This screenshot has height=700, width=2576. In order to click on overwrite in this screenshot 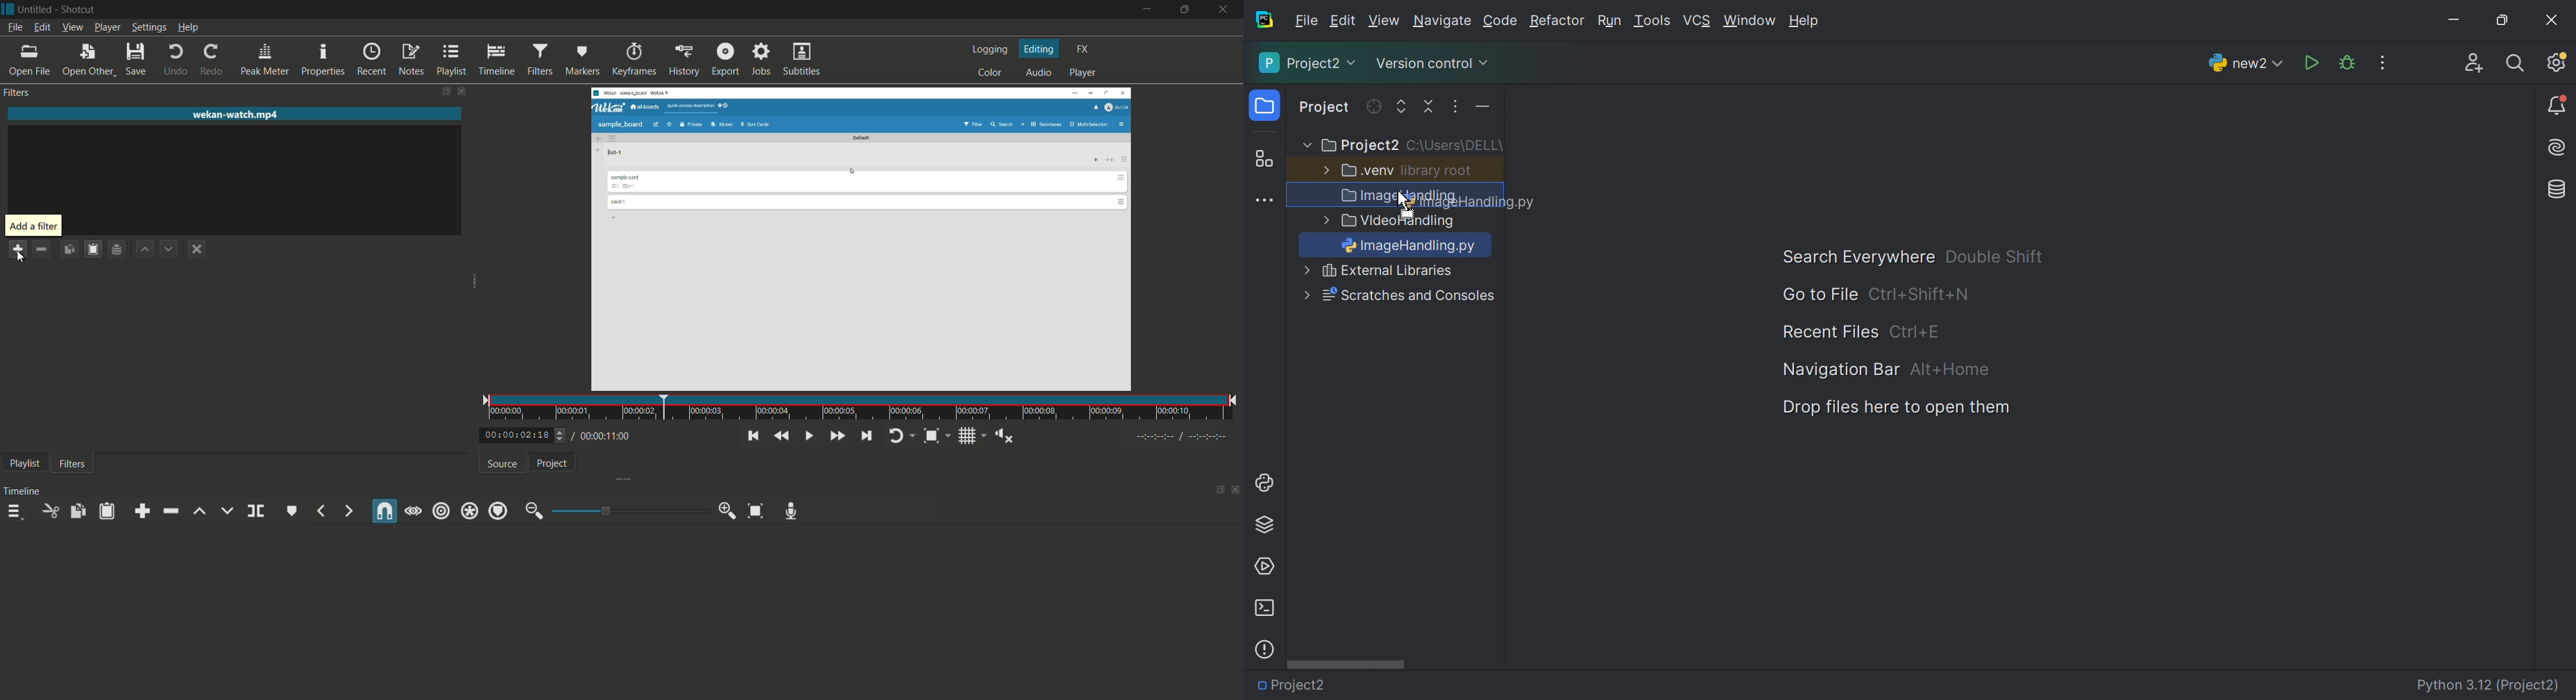, I will do `click(226, 510)`.